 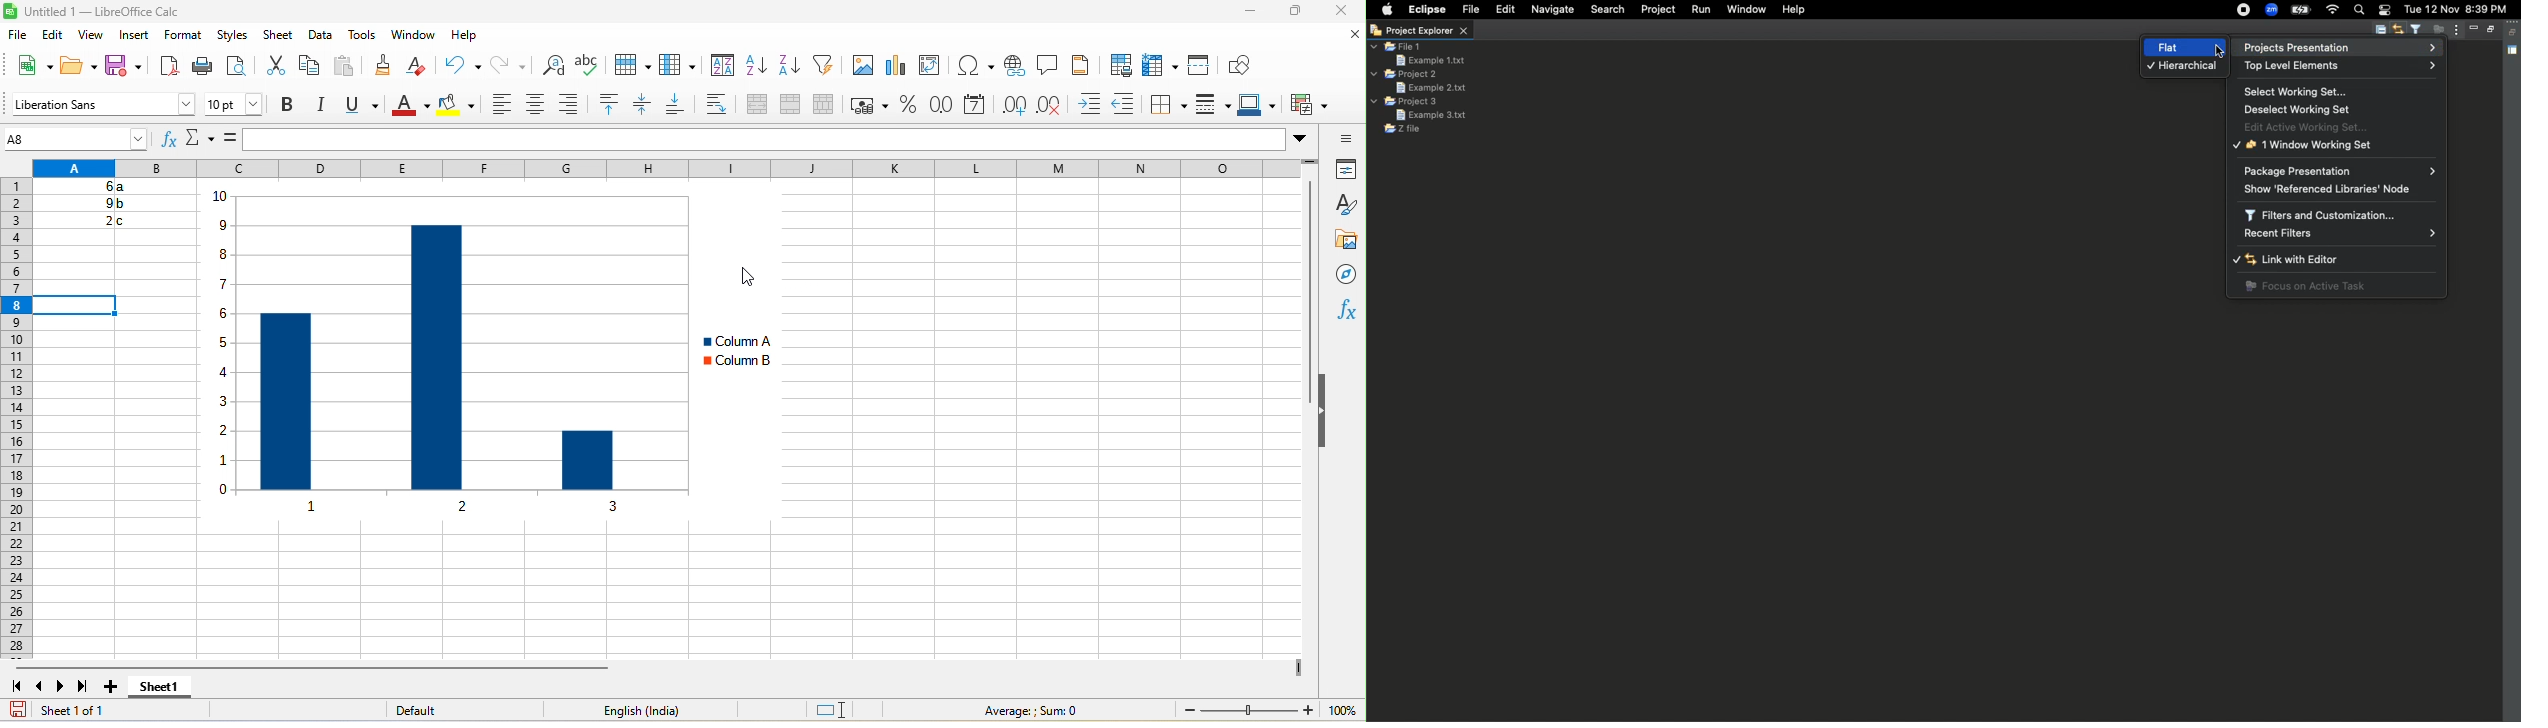 I want to click on Apple logo, so click(x=1388, y=9).